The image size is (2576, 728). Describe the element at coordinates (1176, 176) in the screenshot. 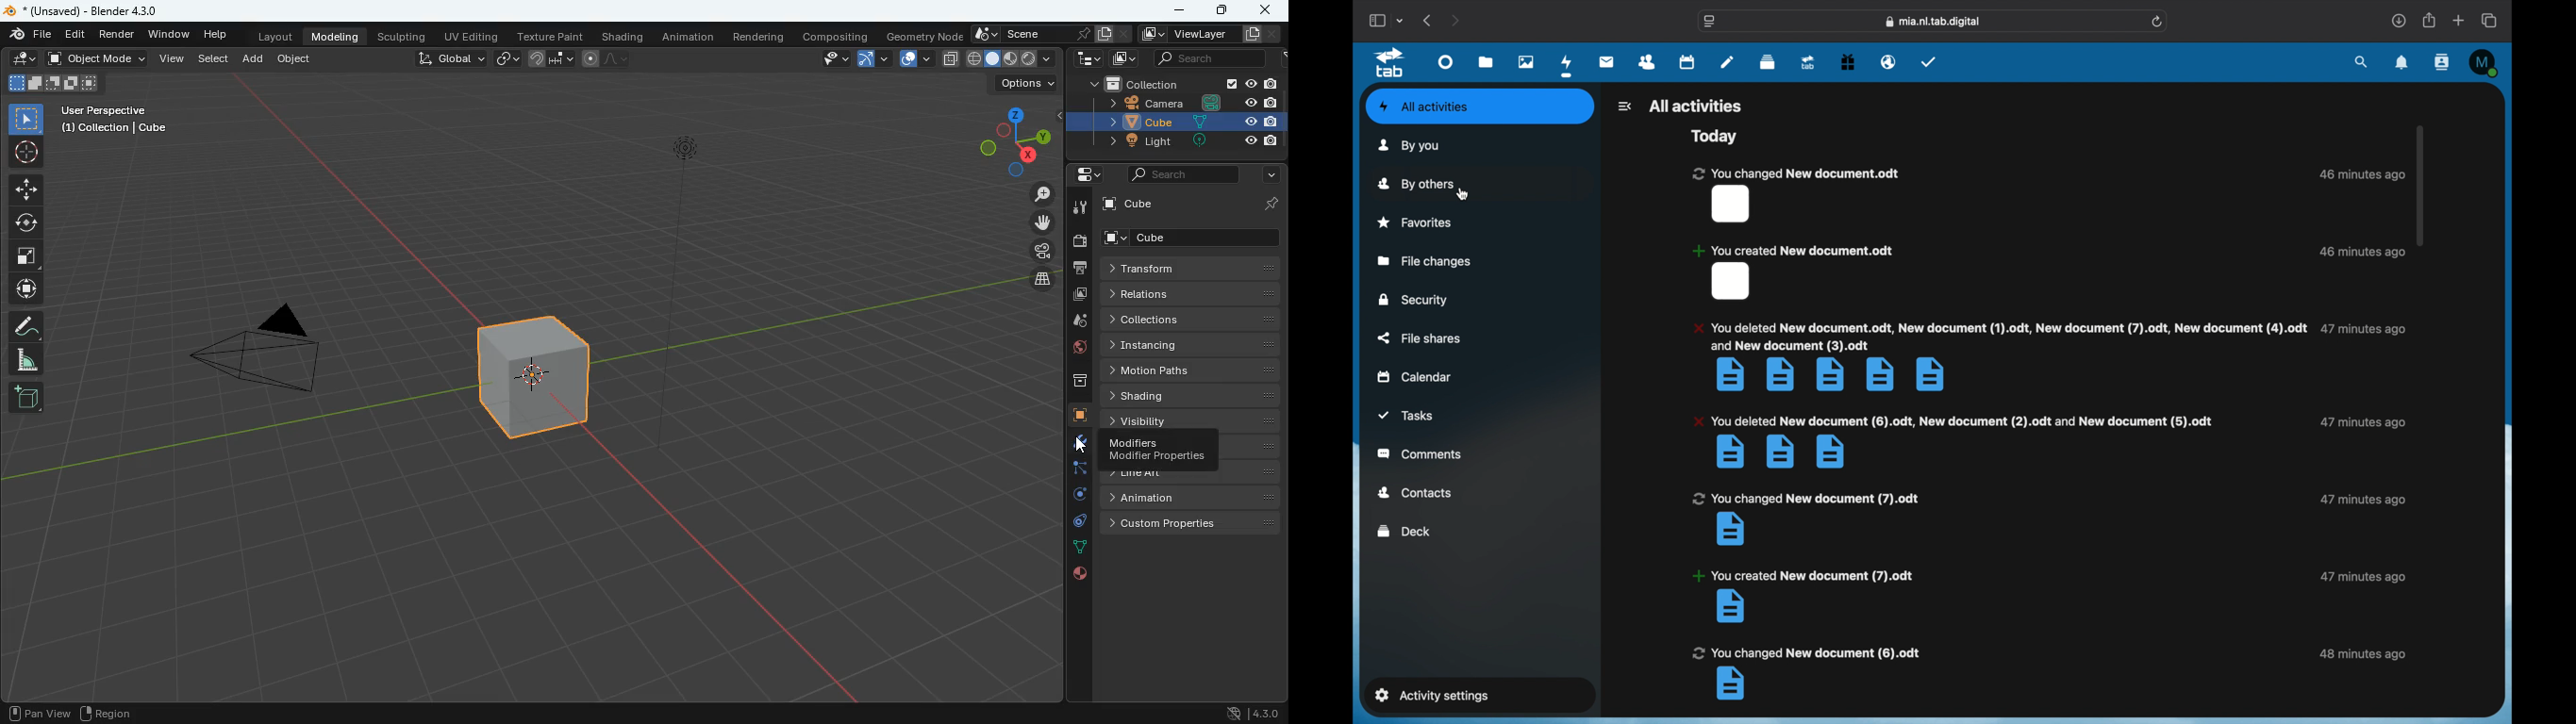

I see `search` at that location.